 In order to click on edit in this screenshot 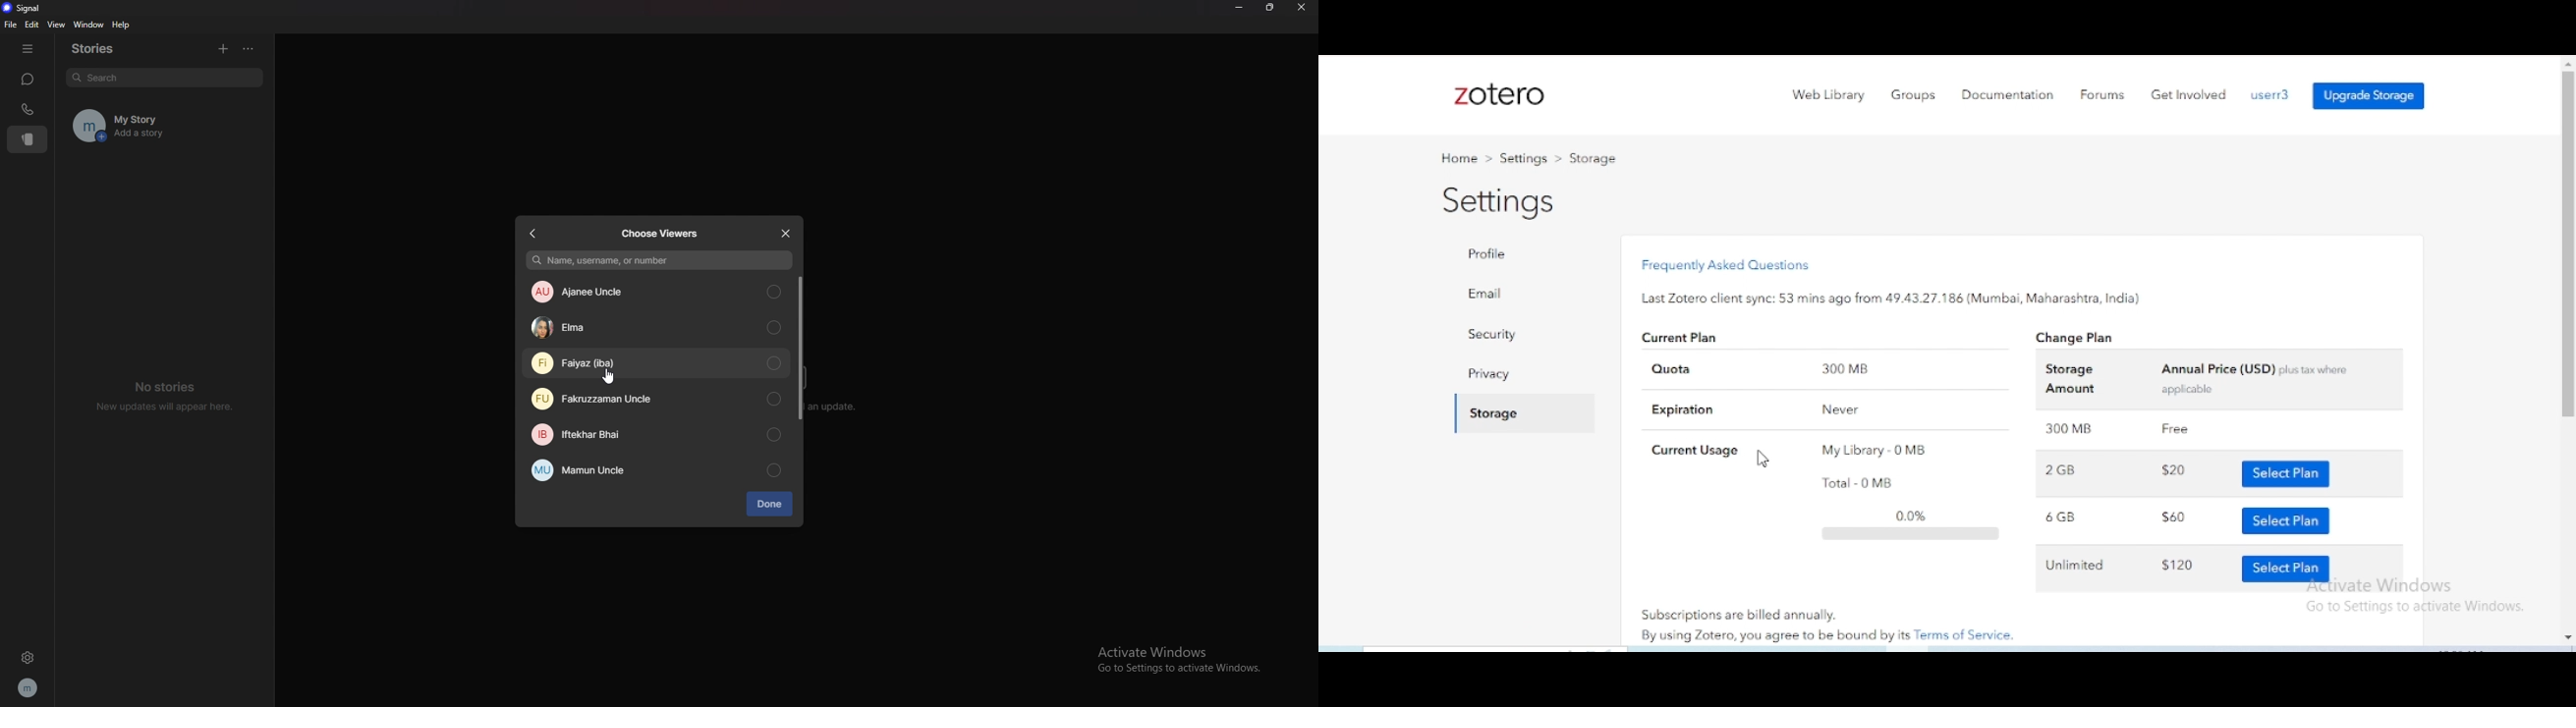, I will do `click(32, 24)`.